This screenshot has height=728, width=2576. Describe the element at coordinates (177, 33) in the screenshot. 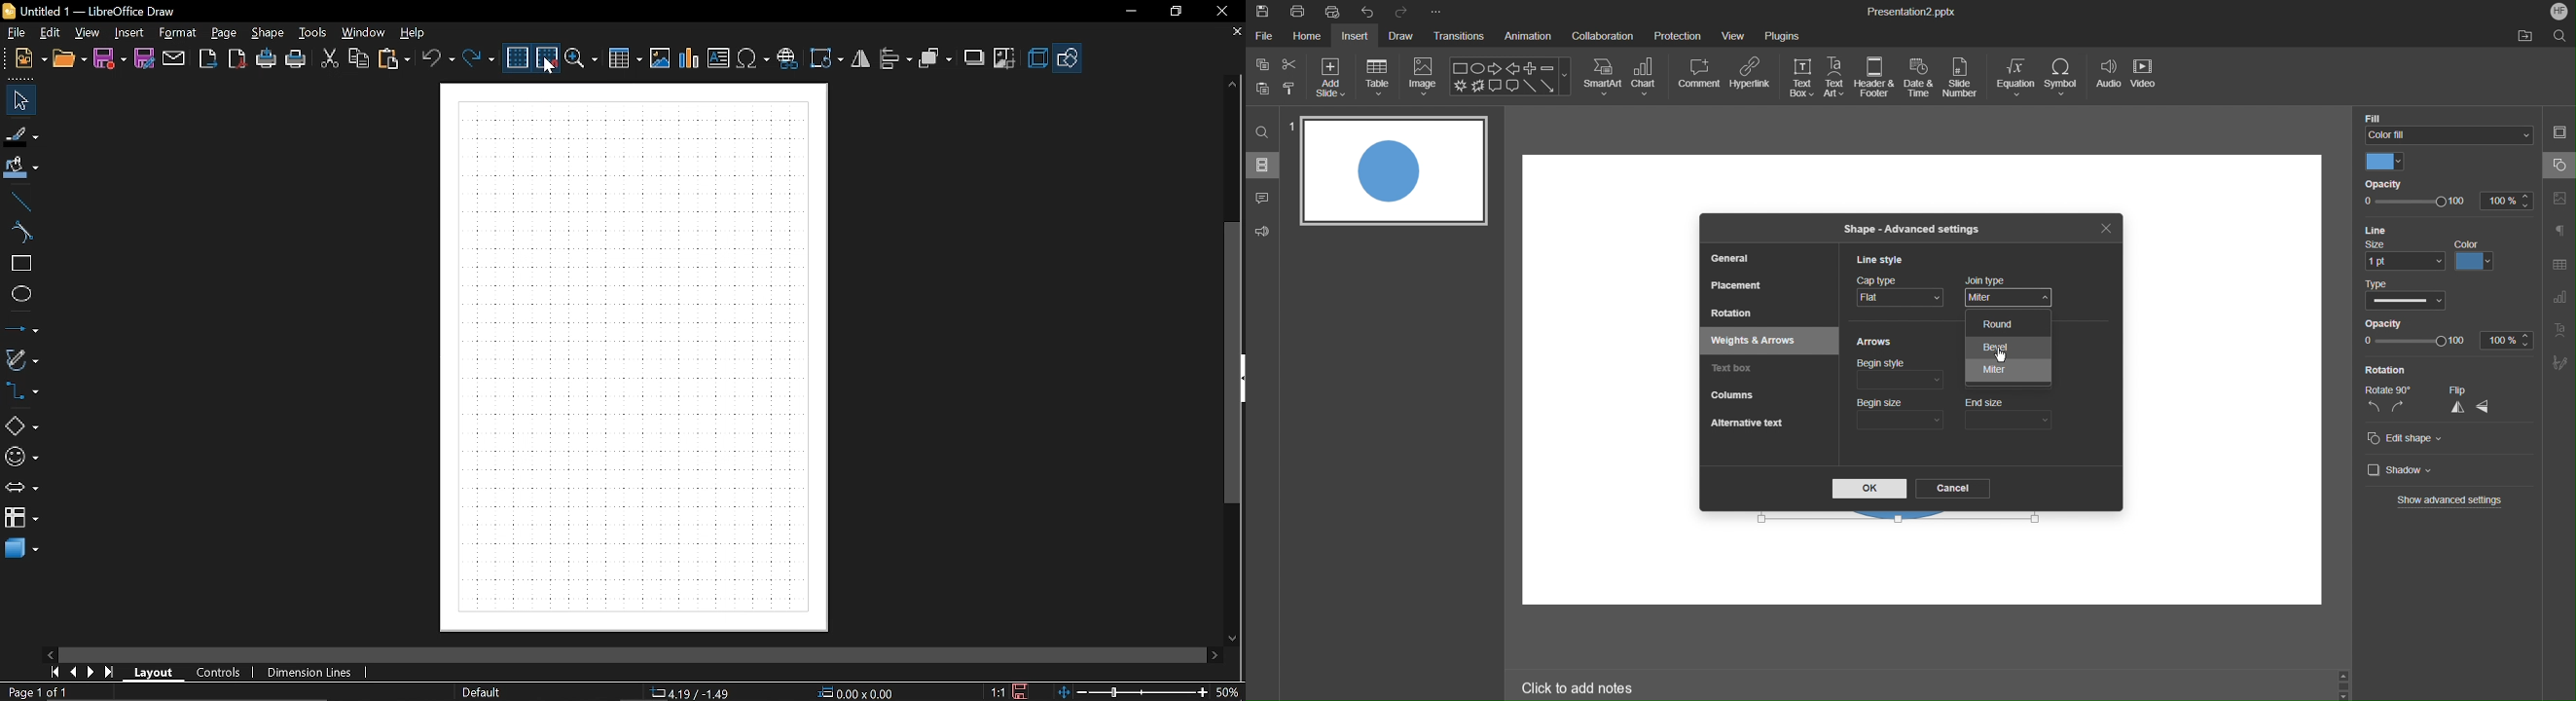

I see `format` at that location.